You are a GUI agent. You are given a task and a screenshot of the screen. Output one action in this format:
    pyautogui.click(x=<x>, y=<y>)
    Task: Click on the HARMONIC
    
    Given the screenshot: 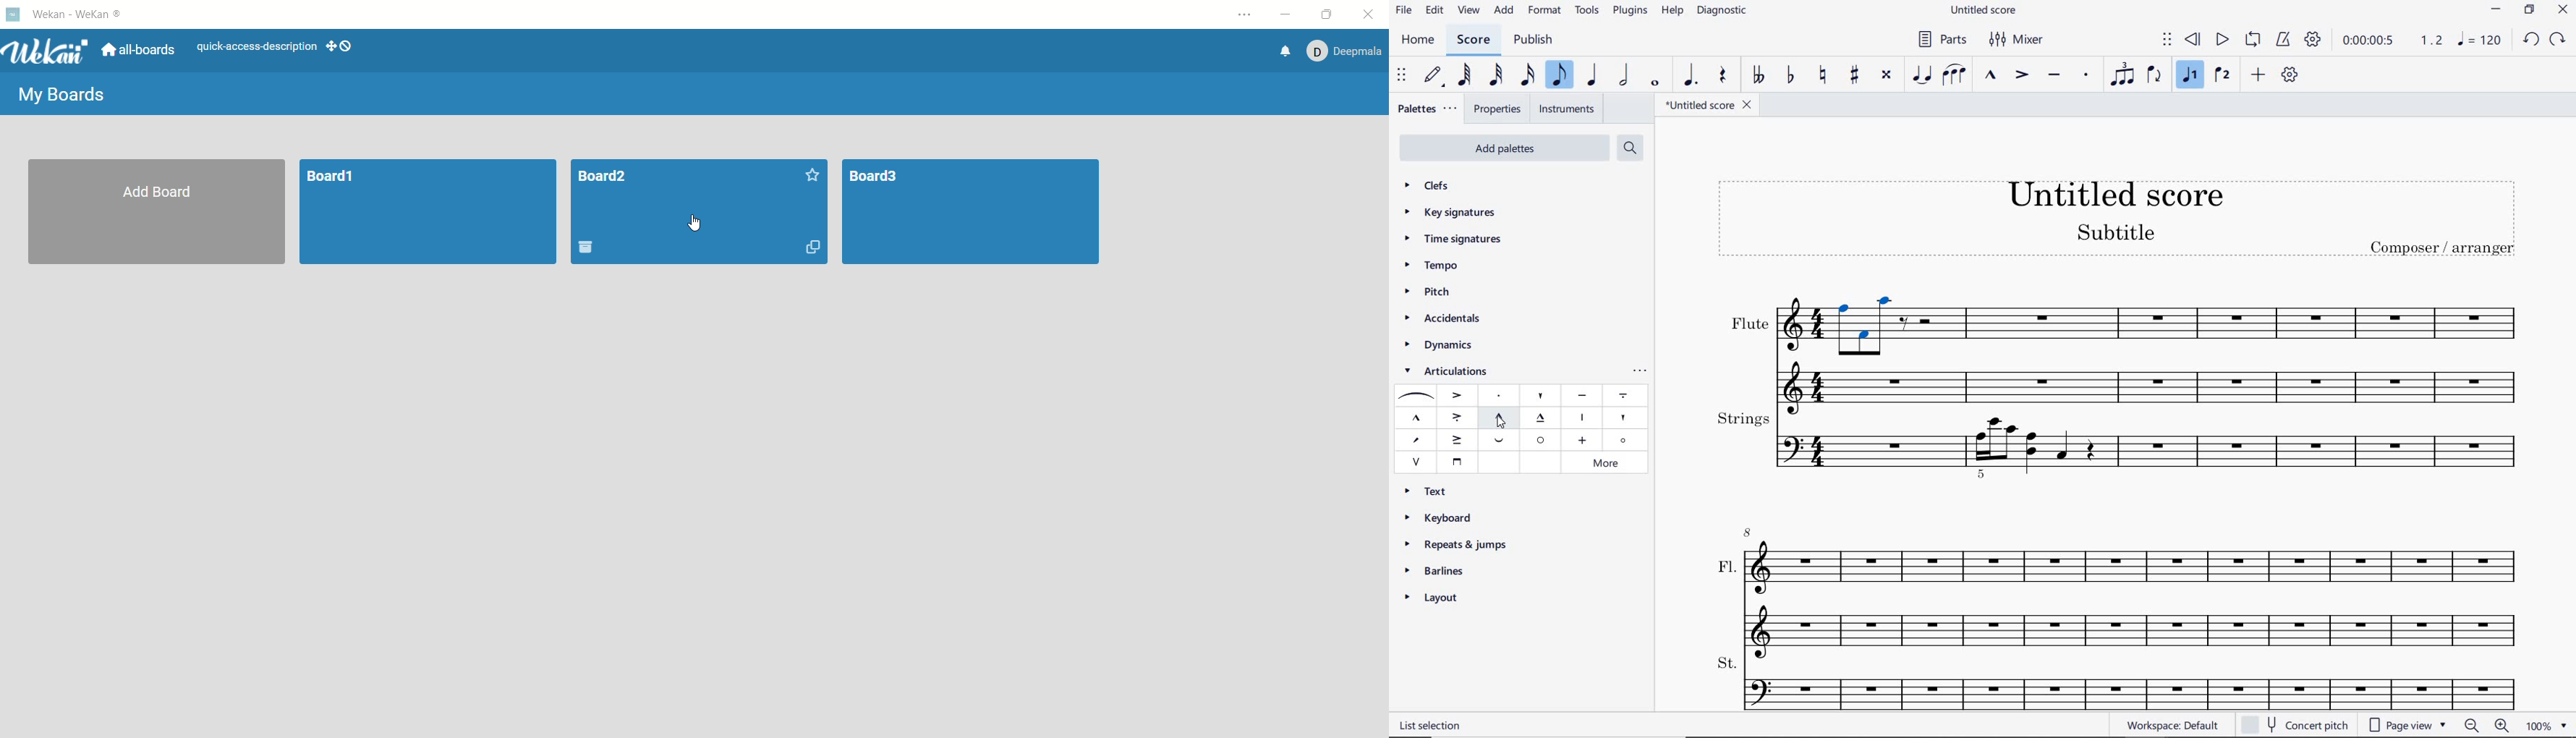 What is the action you would take?
    pyautogui.click(x=1625, y=440)
    